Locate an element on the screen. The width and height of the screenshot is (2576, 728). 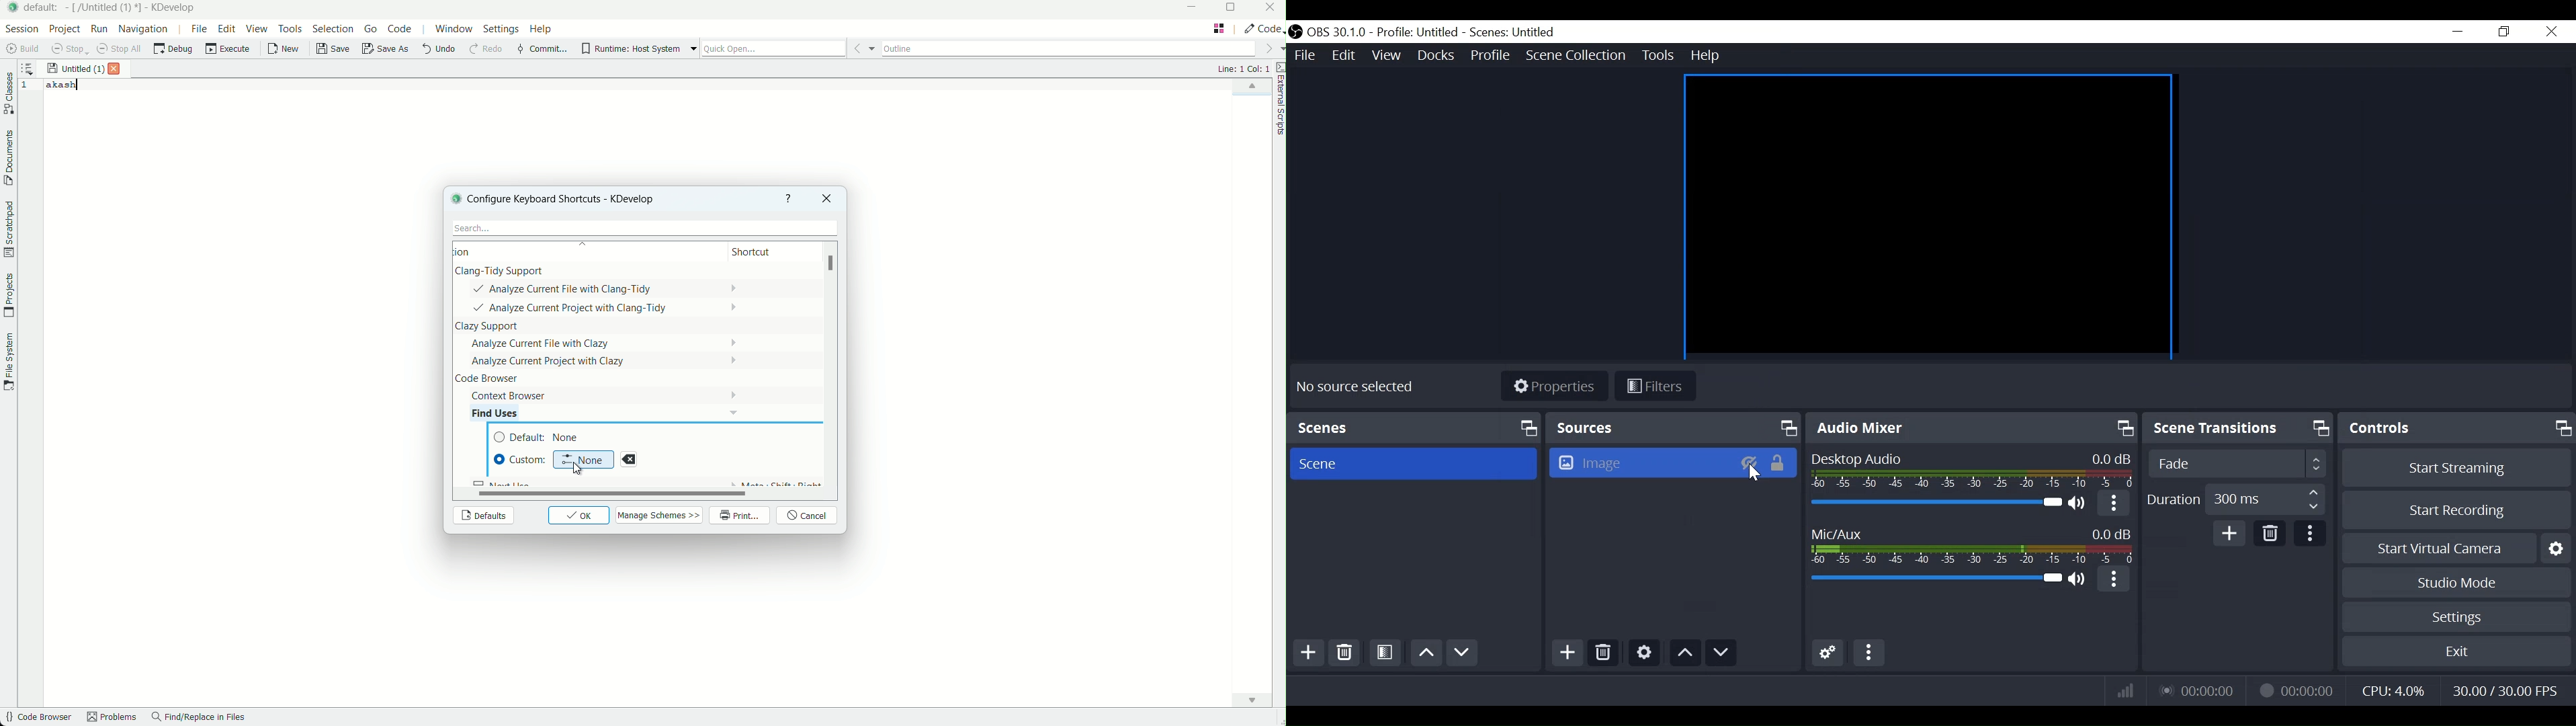
view menu is located at coordinates (259, 29).